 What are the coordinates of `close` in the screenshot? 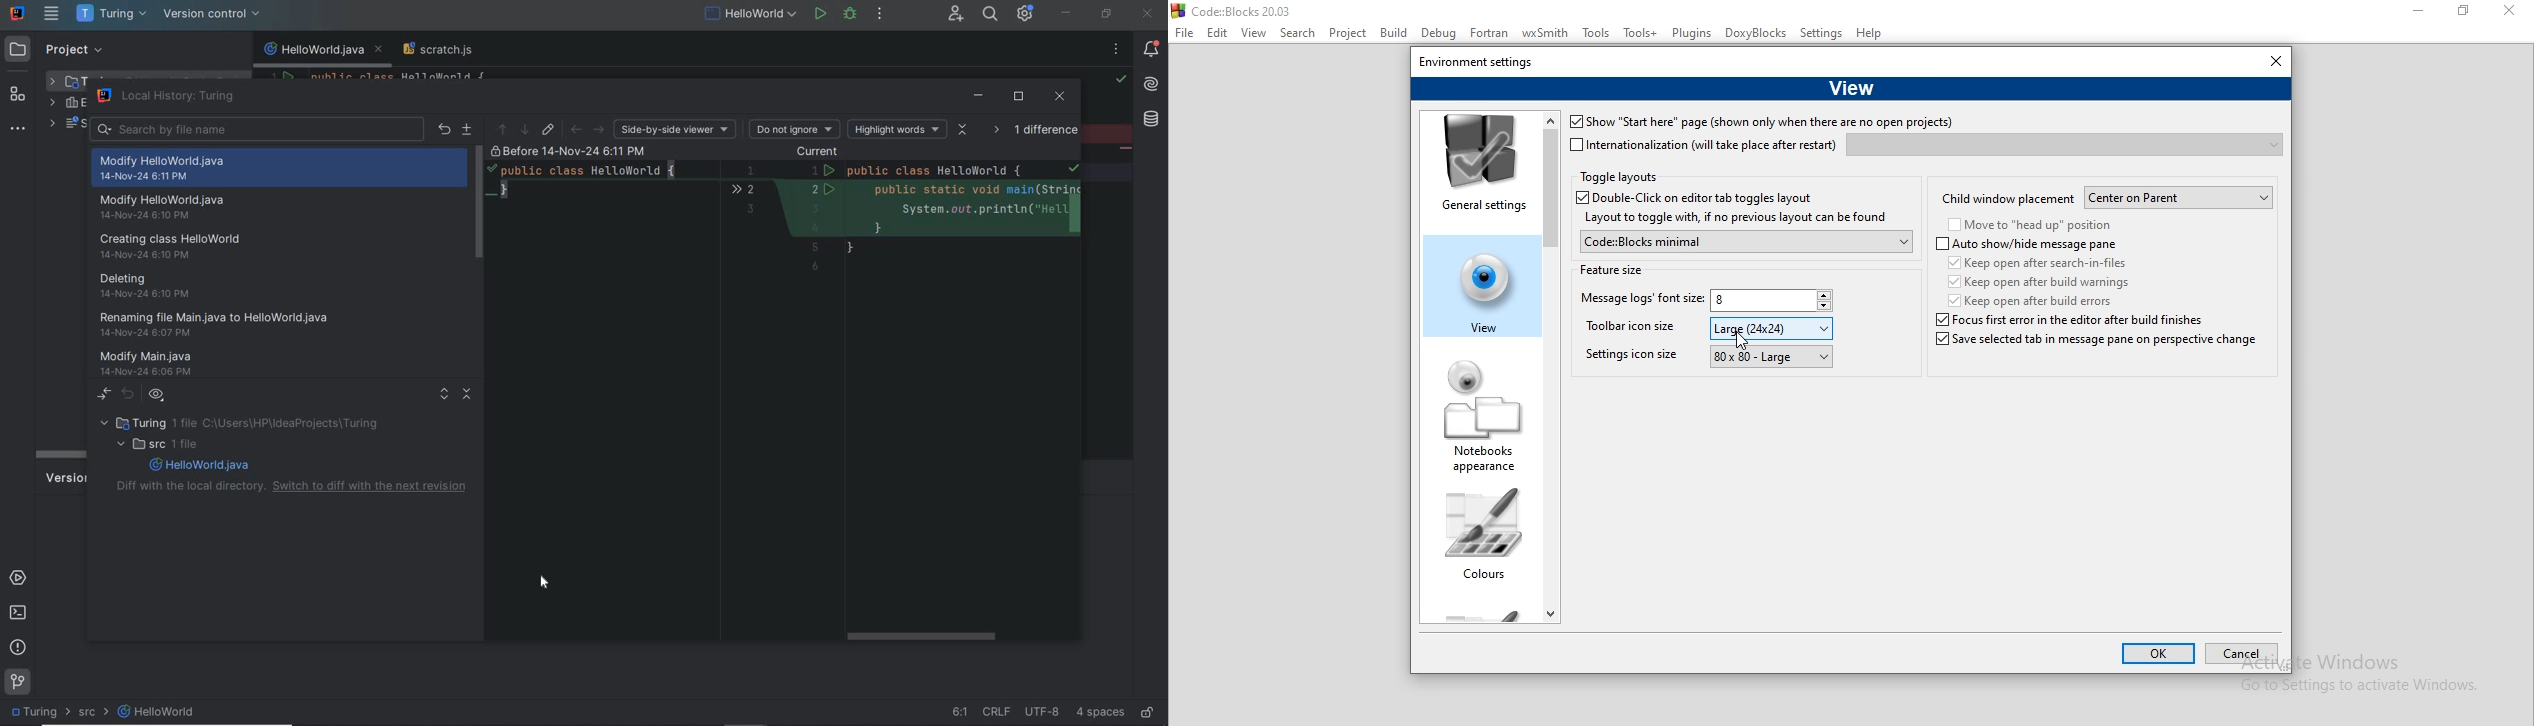 It's located at (2271, 62).